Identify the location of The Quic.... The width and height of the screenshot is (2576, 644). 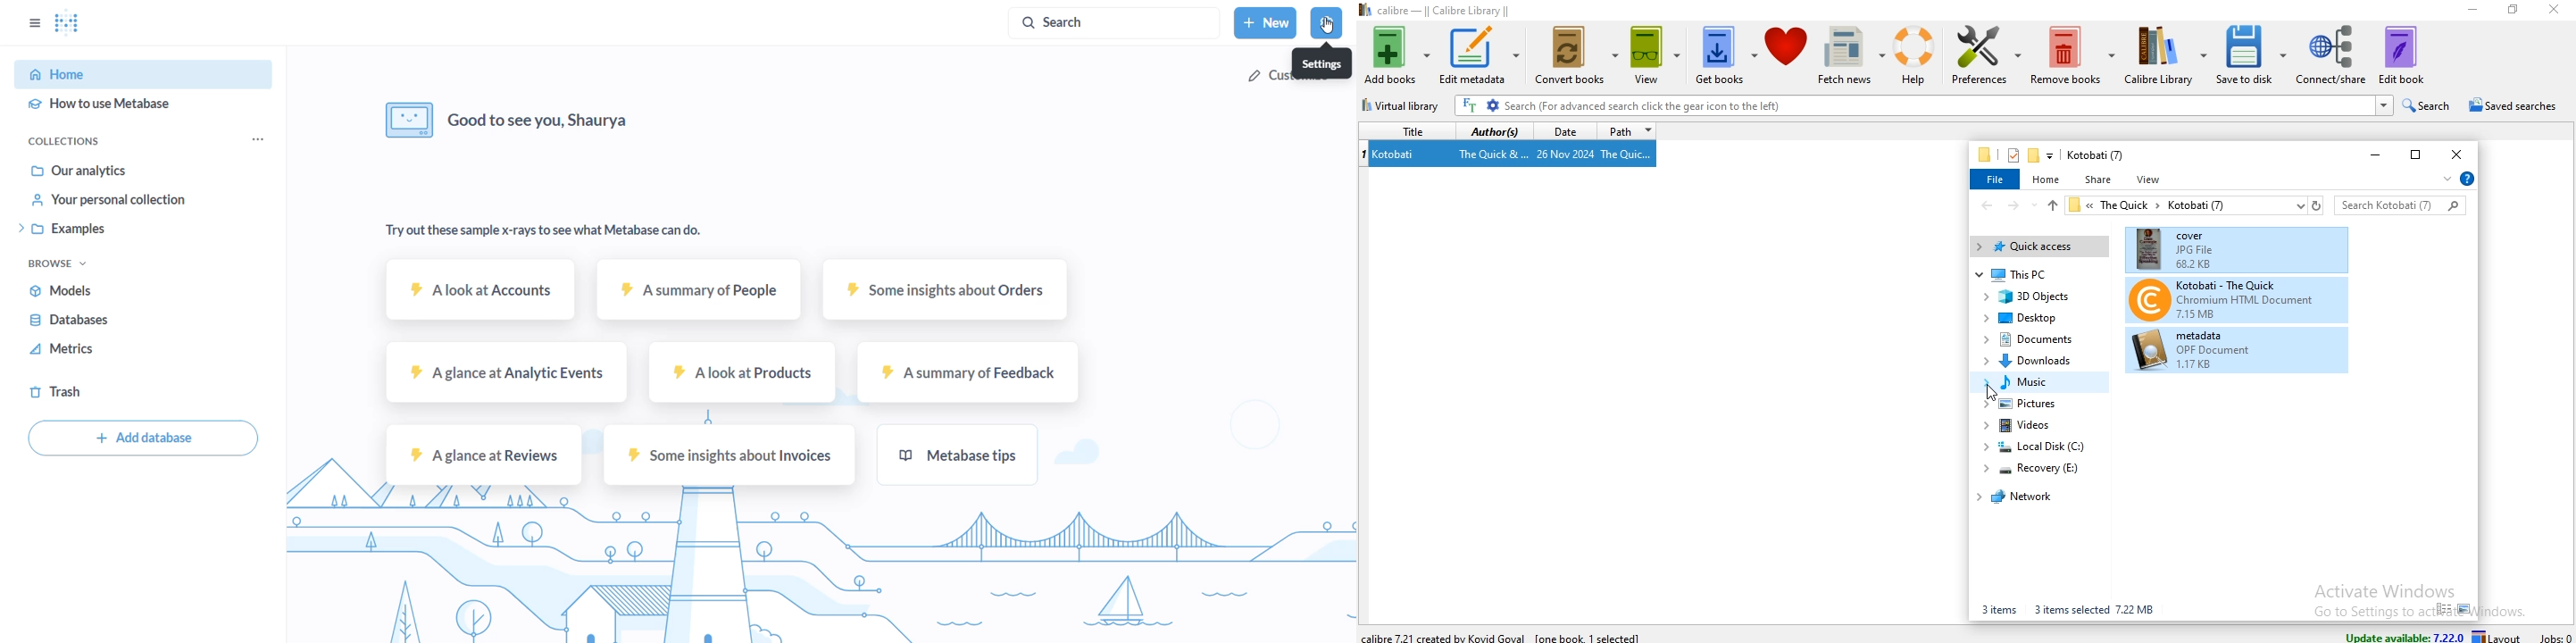
(1629, 154).